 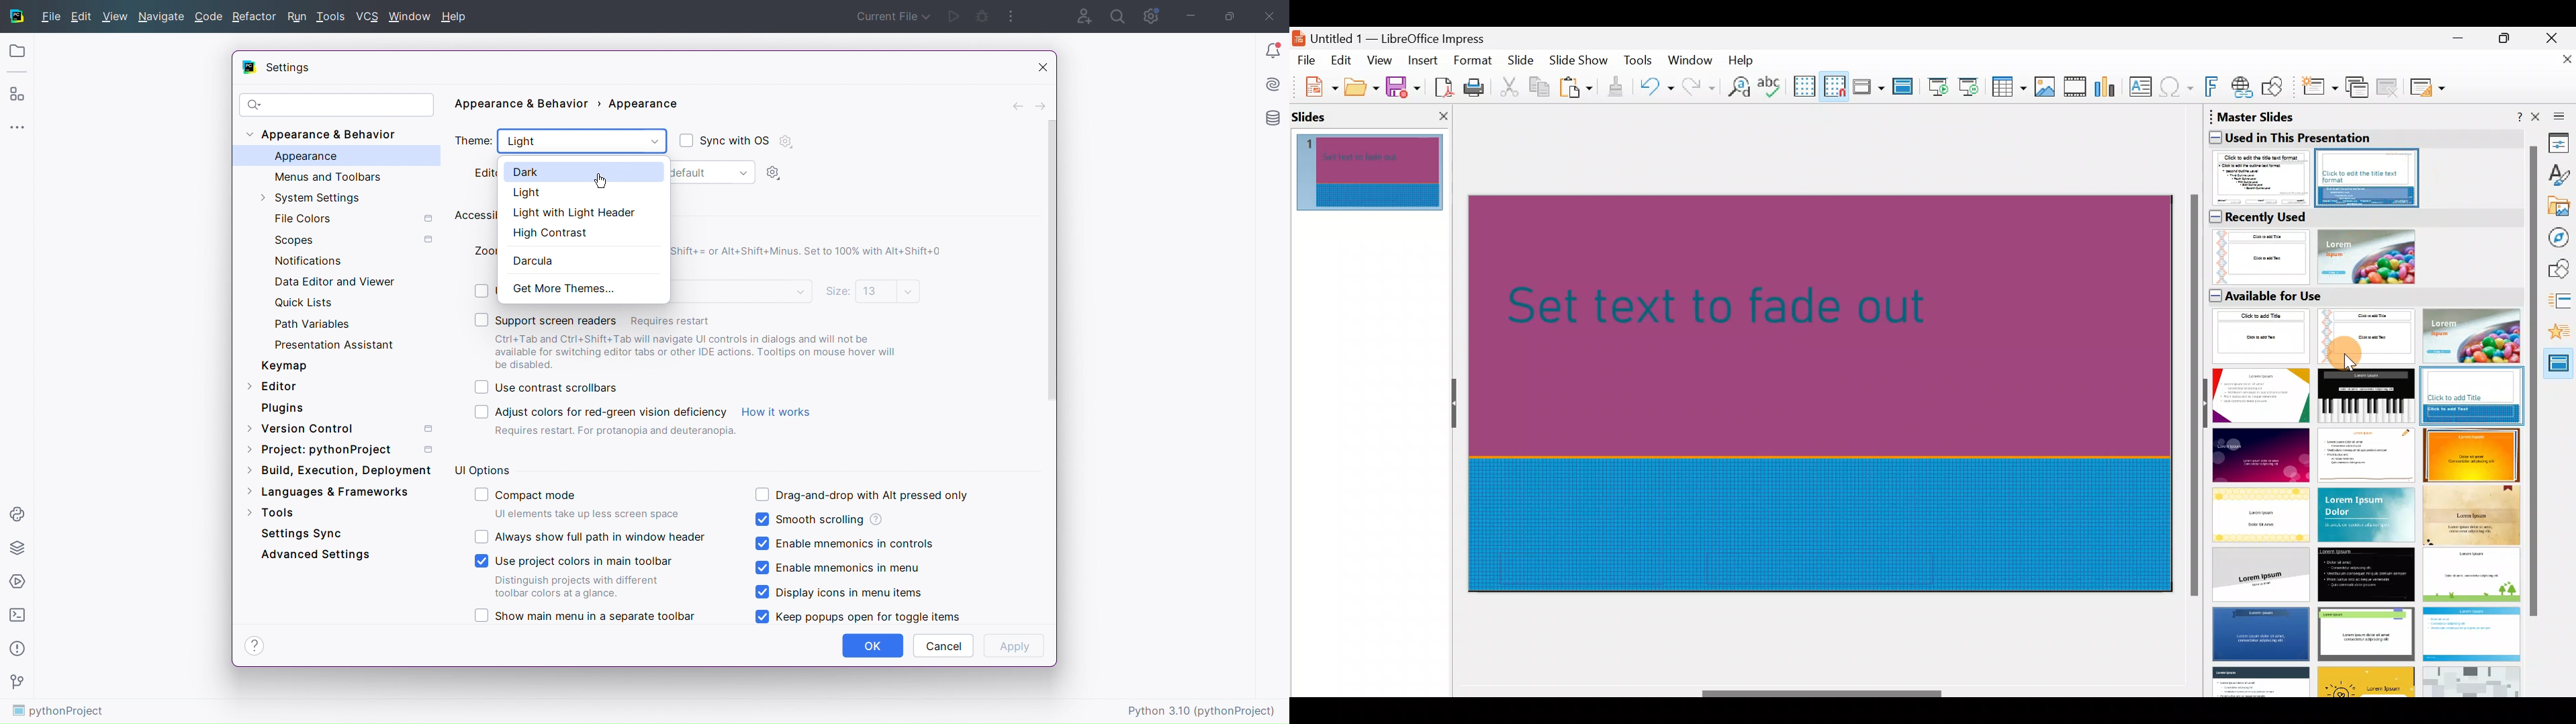 I want to click on Always show full path in window header, so click(x=590, y=537).